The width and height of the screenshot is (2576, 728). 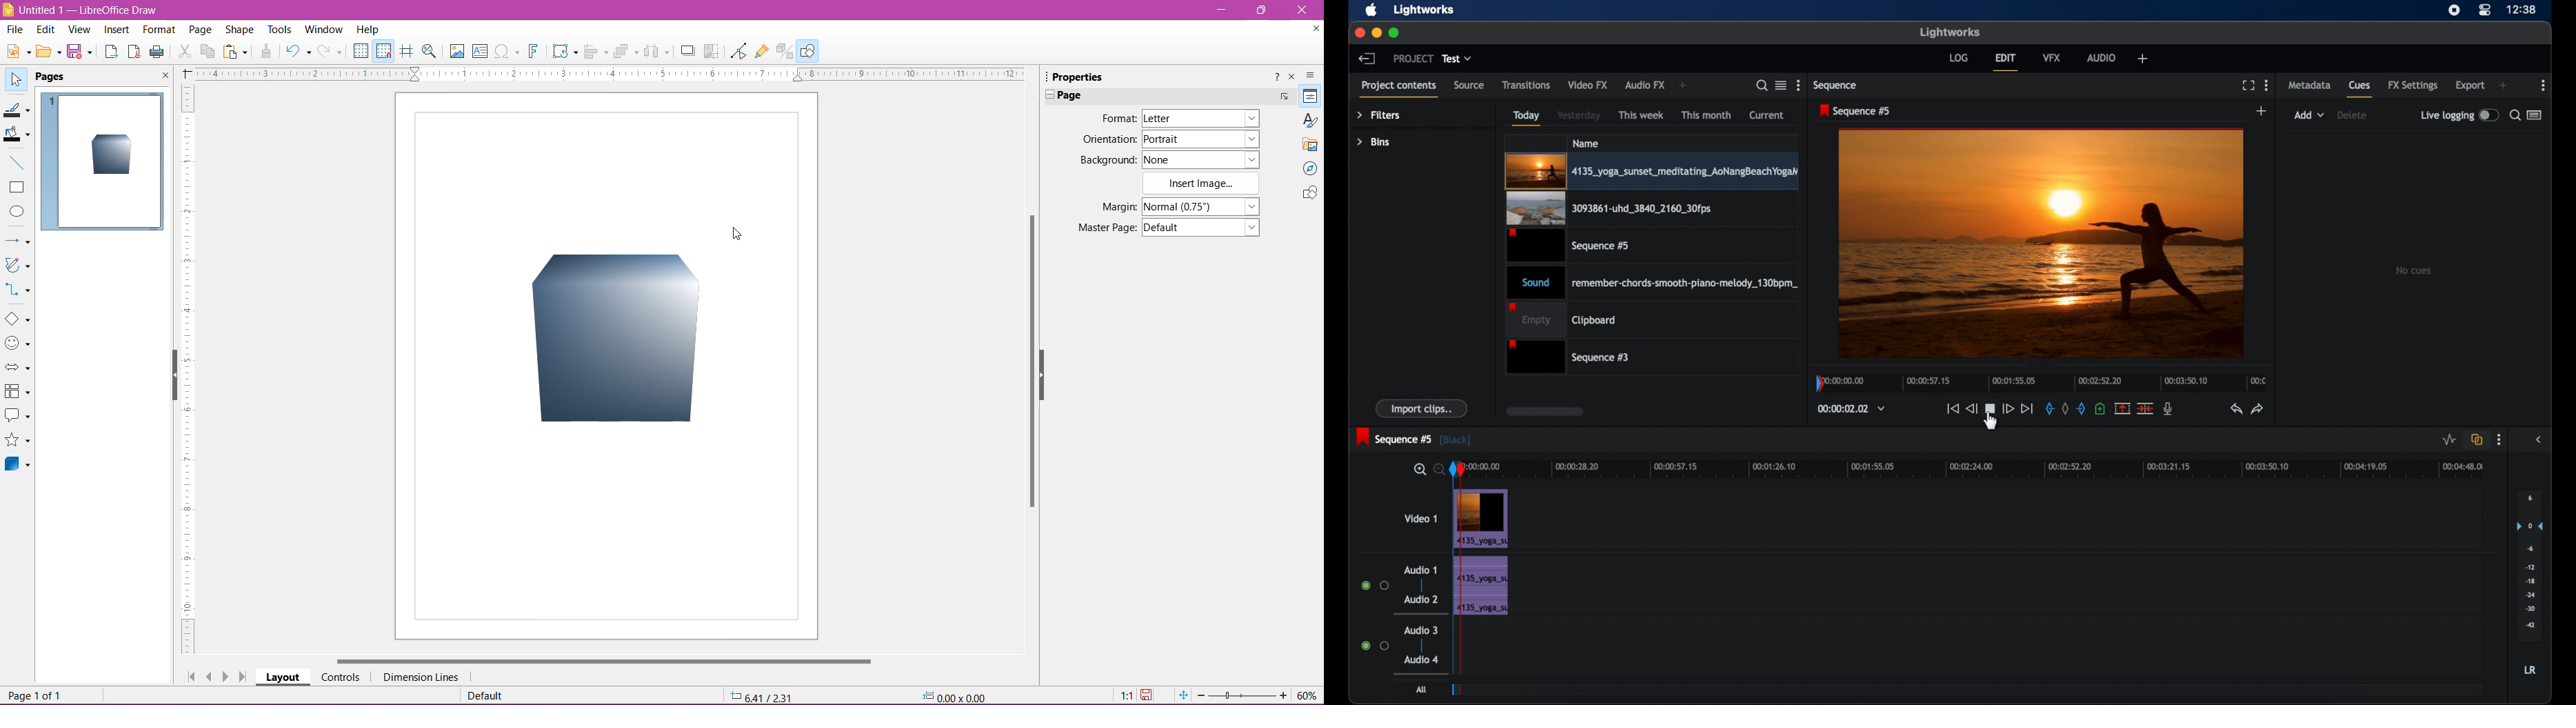 I want to click on Undo, so click(x=298, y=52).